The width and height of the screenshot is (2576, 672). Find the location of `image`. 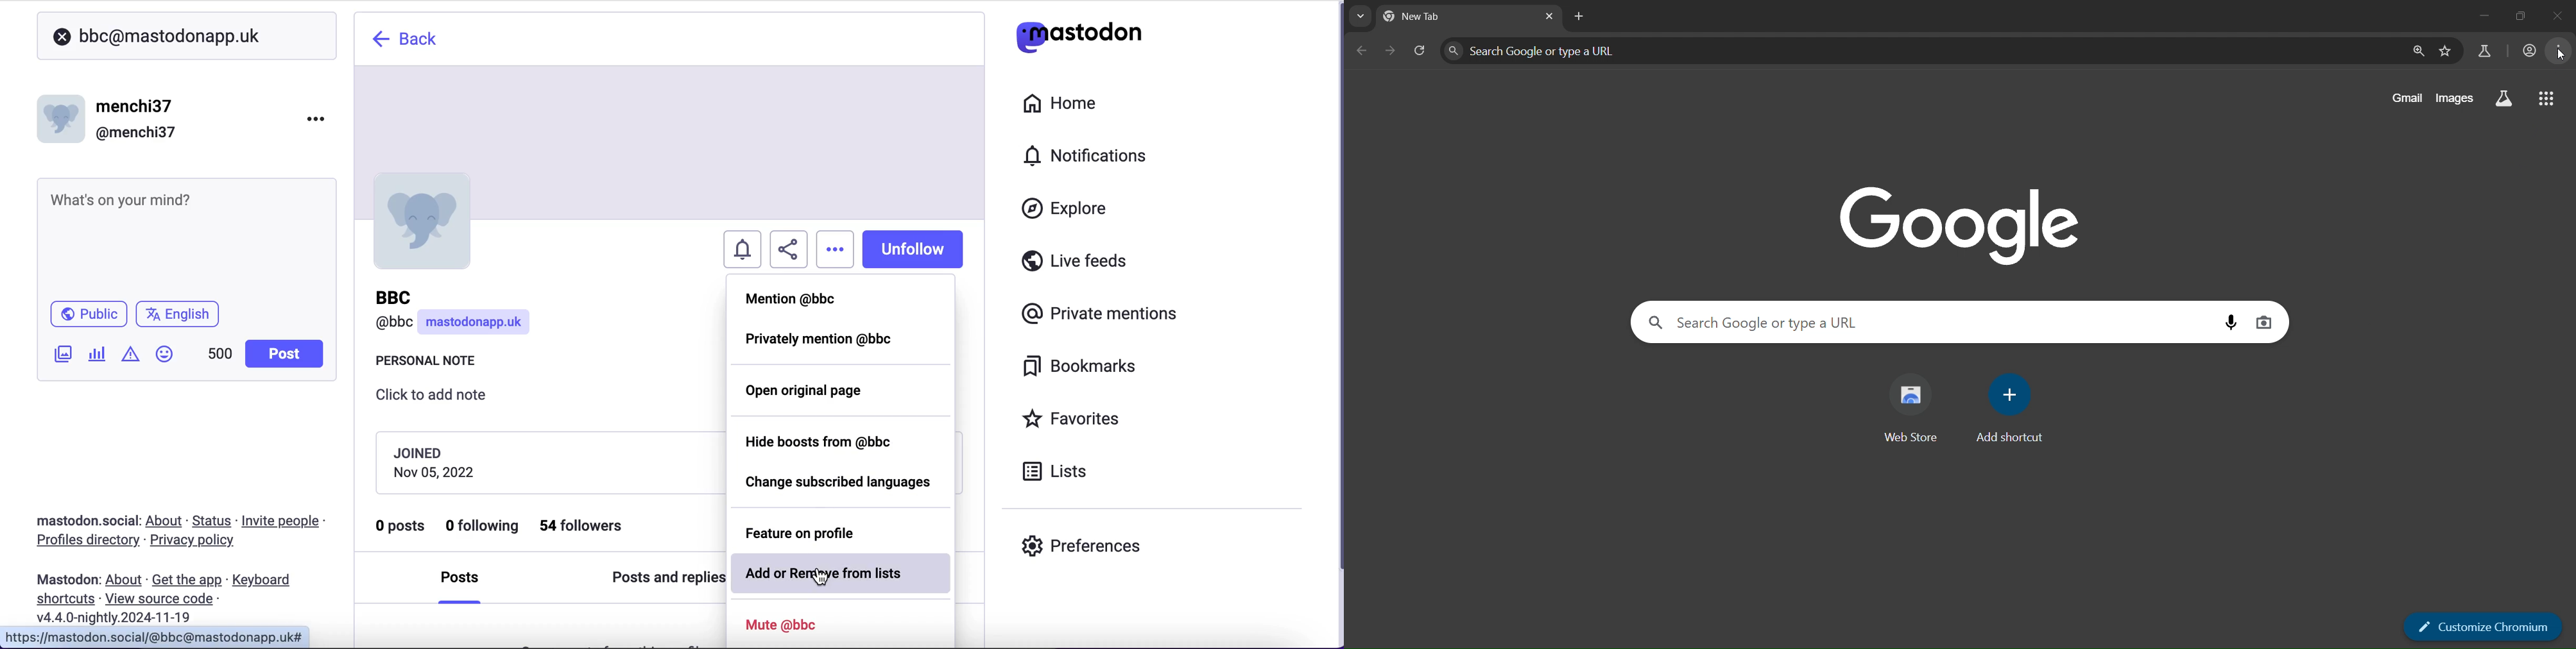

image is located at coordinates (1962, 223).